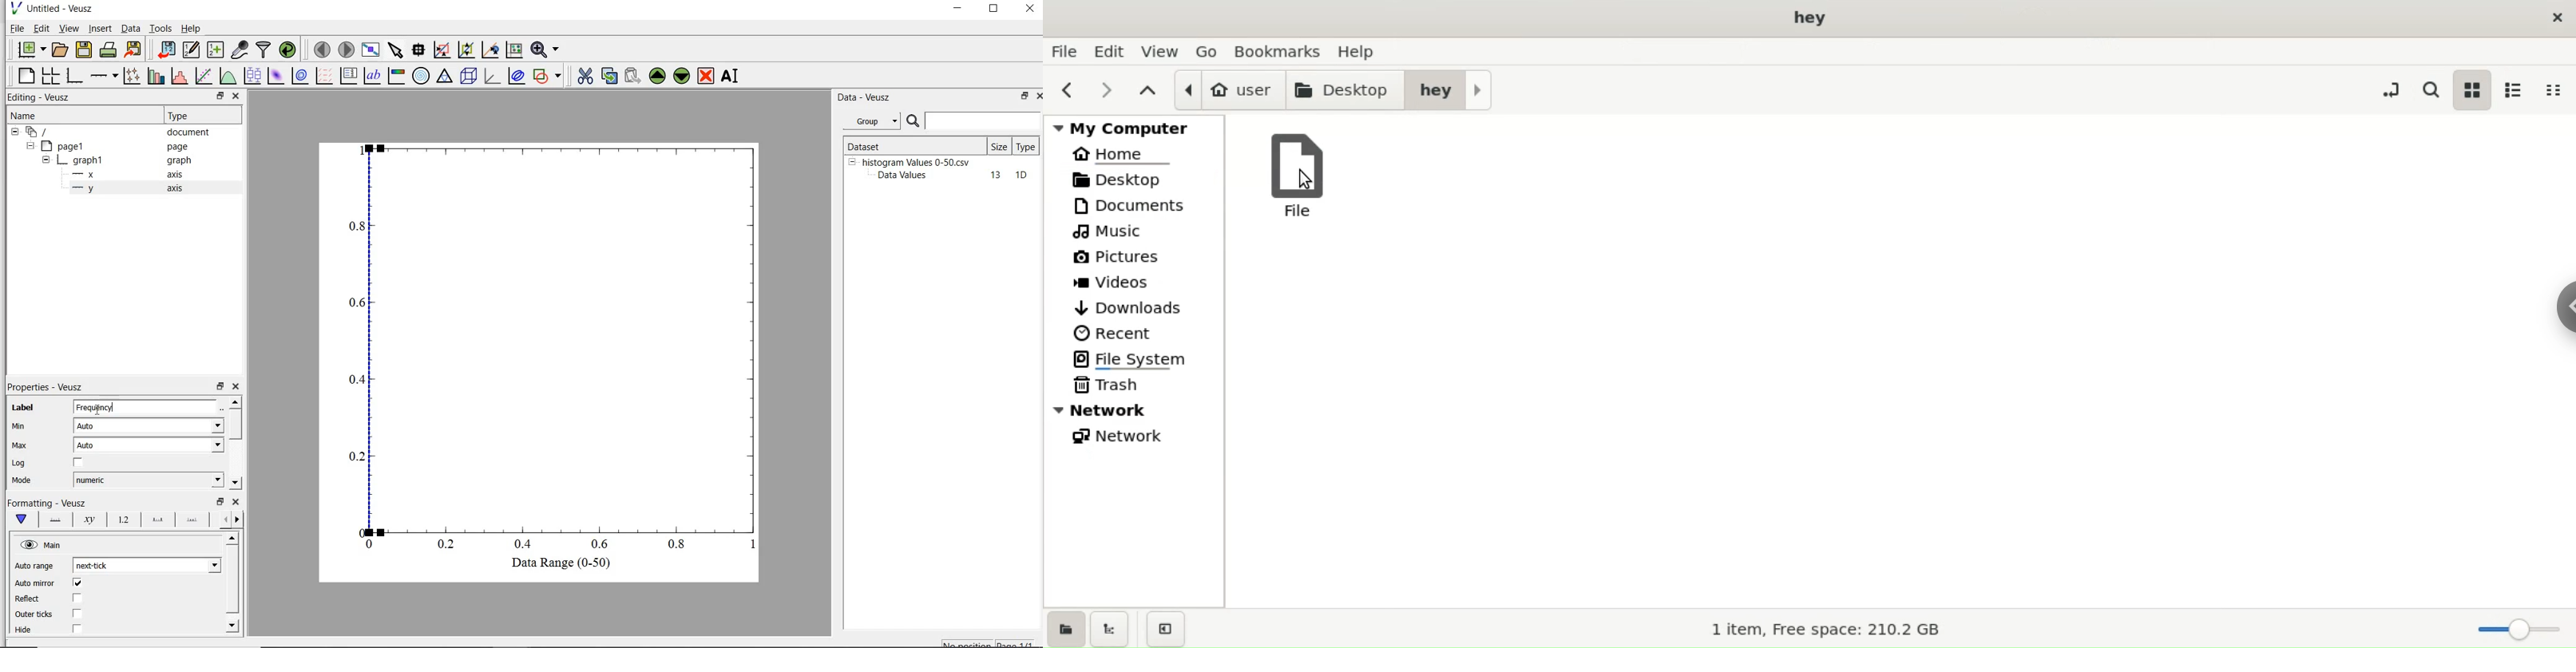 The height and width of the screenshot is (672, 2576). I want to click on label, so click(23, 408).